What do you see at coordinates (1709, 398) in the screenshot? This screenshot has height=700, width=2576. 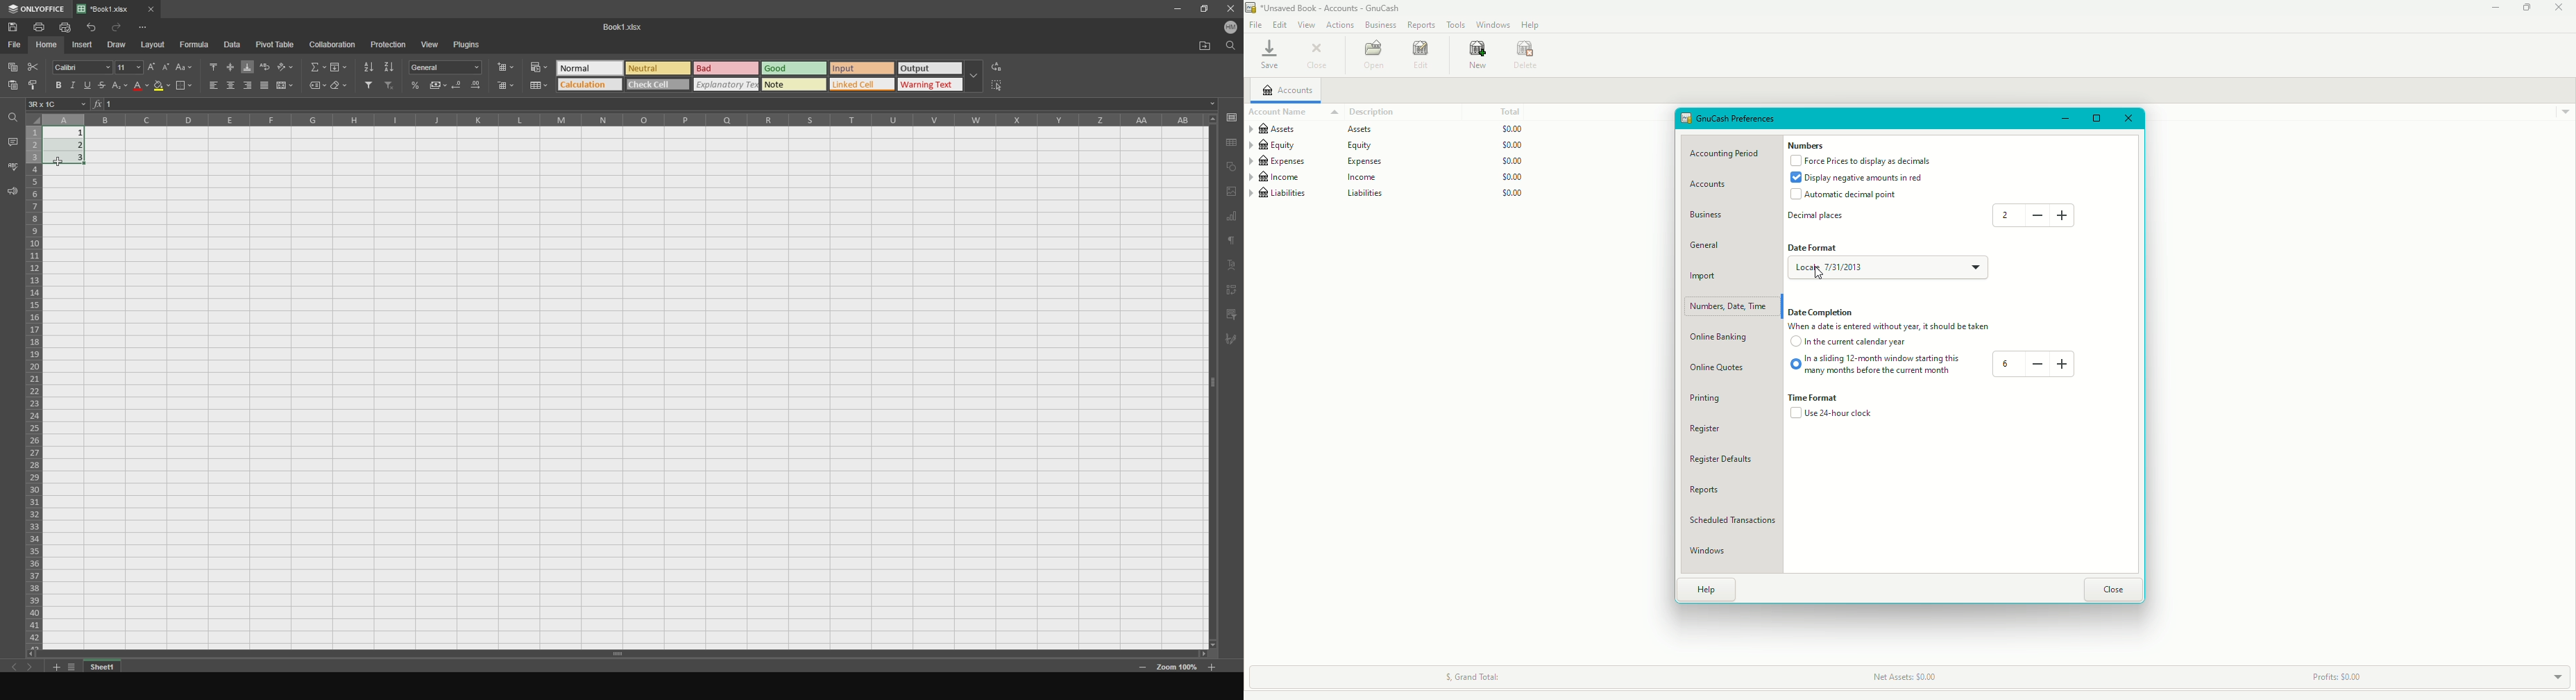 I see `Printing` at bounding box center [1709, 398].